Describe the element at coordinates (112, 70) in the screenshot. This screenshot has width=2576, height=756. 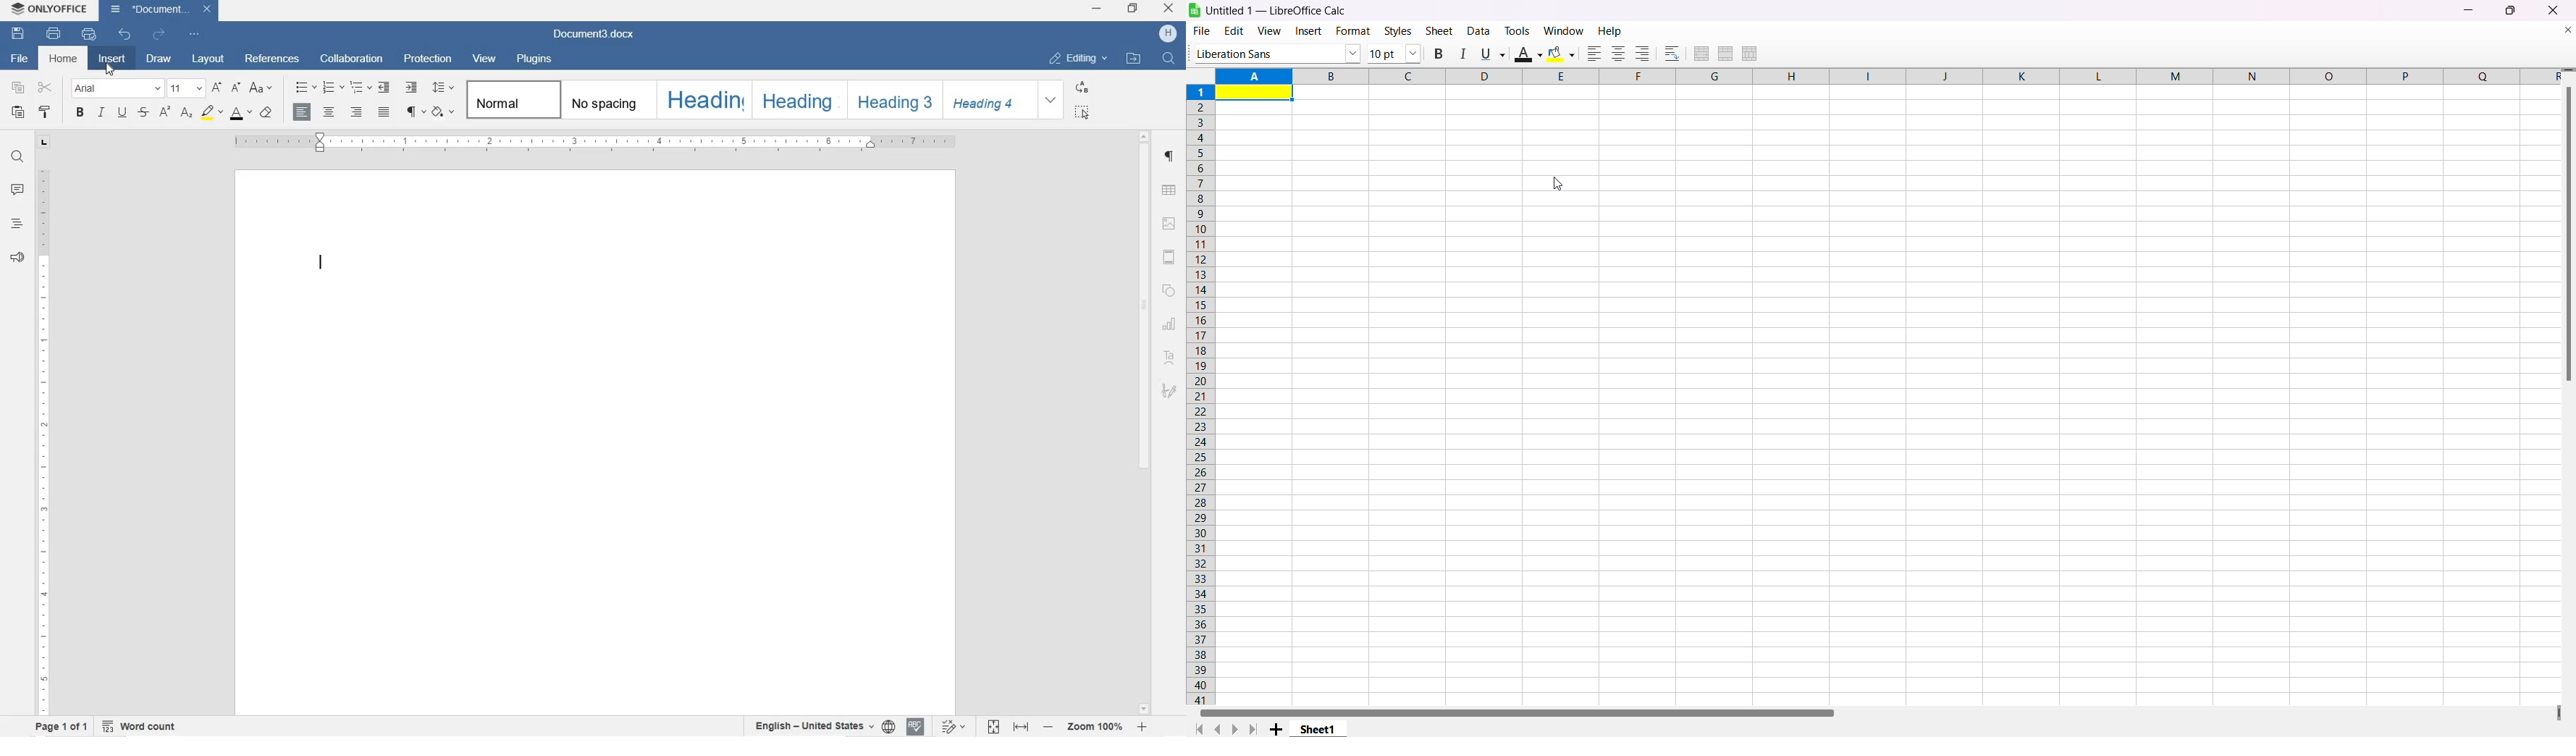
I see `CURSOR` at that location.